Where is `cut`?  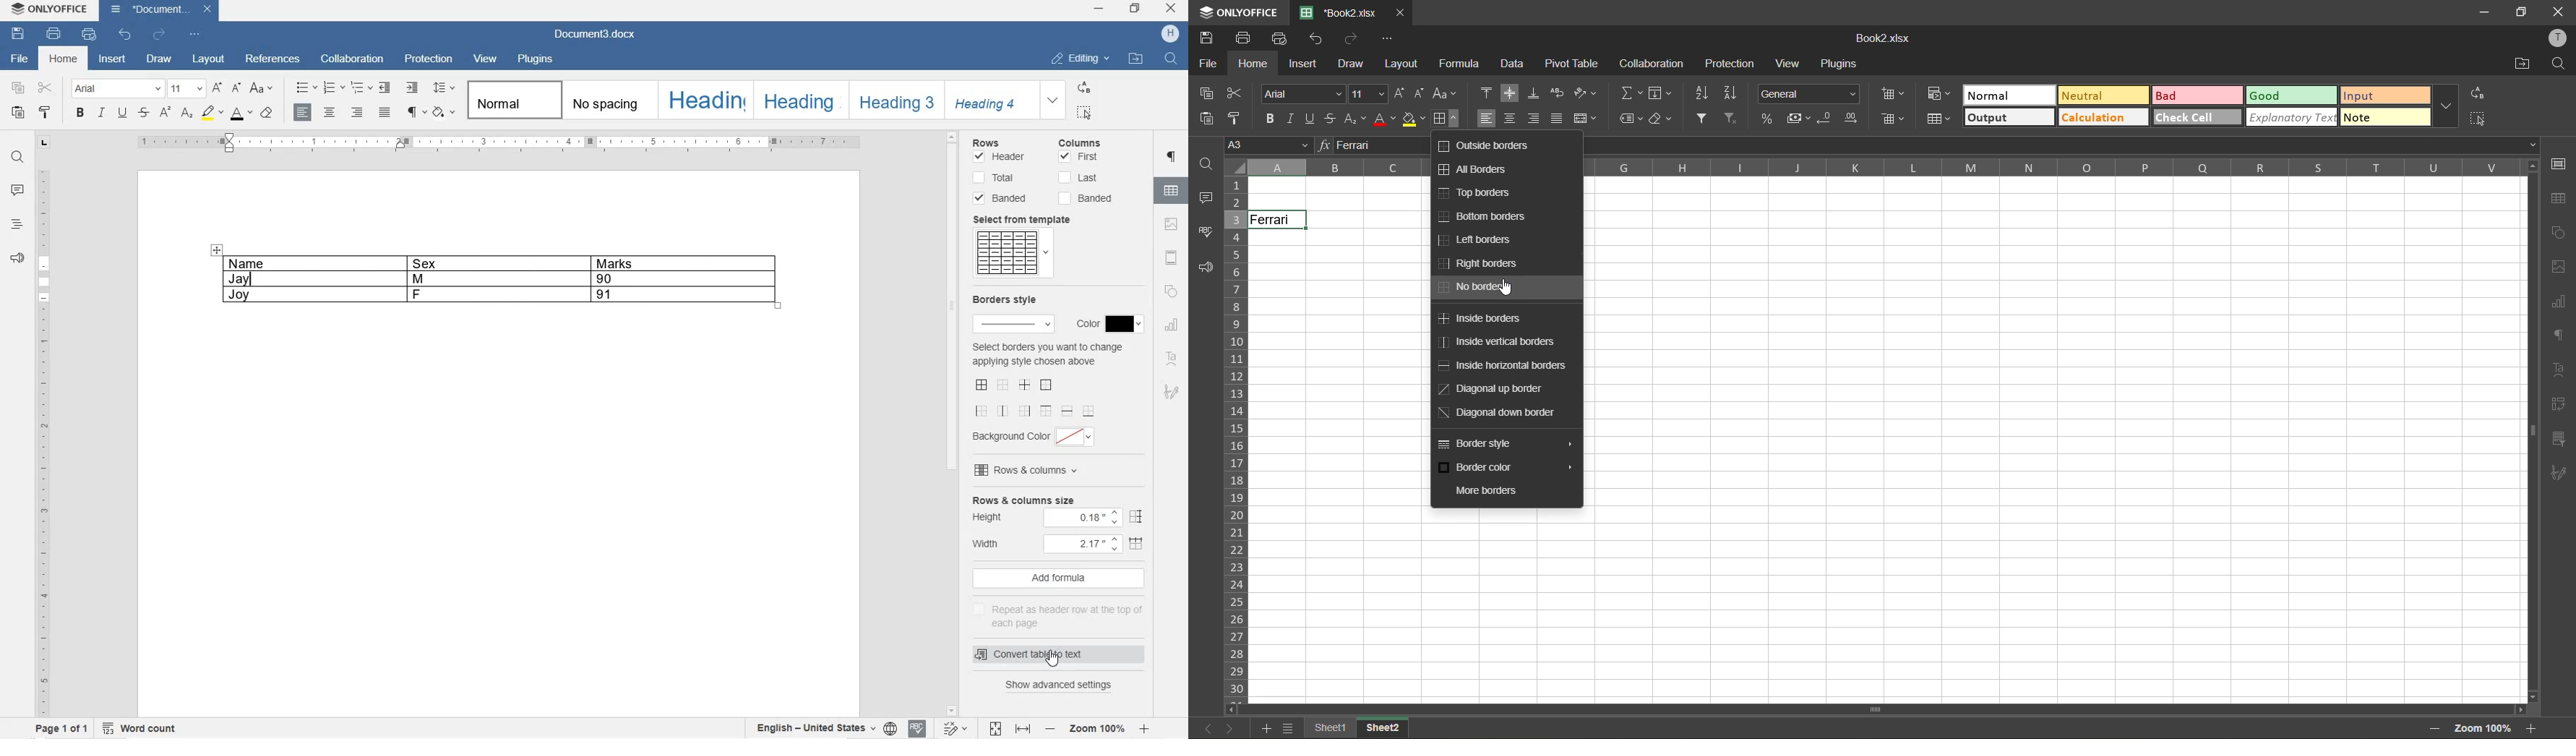
cut is located at coordinates (1234, 93).